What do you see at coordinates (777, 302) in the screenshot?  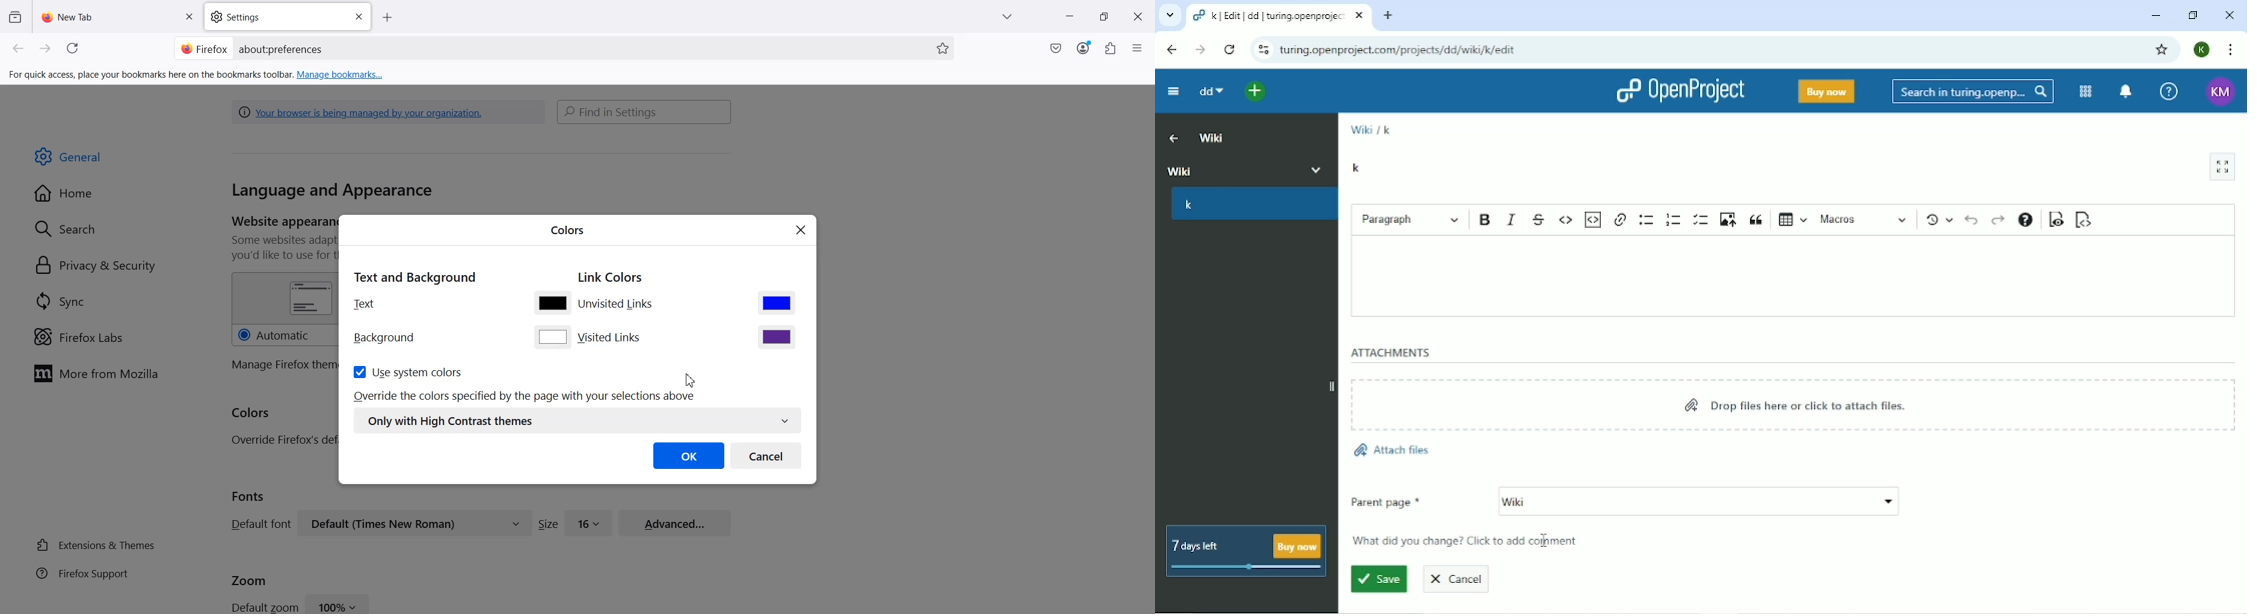 I see `Choose Color` at bounding box center [777, 302].